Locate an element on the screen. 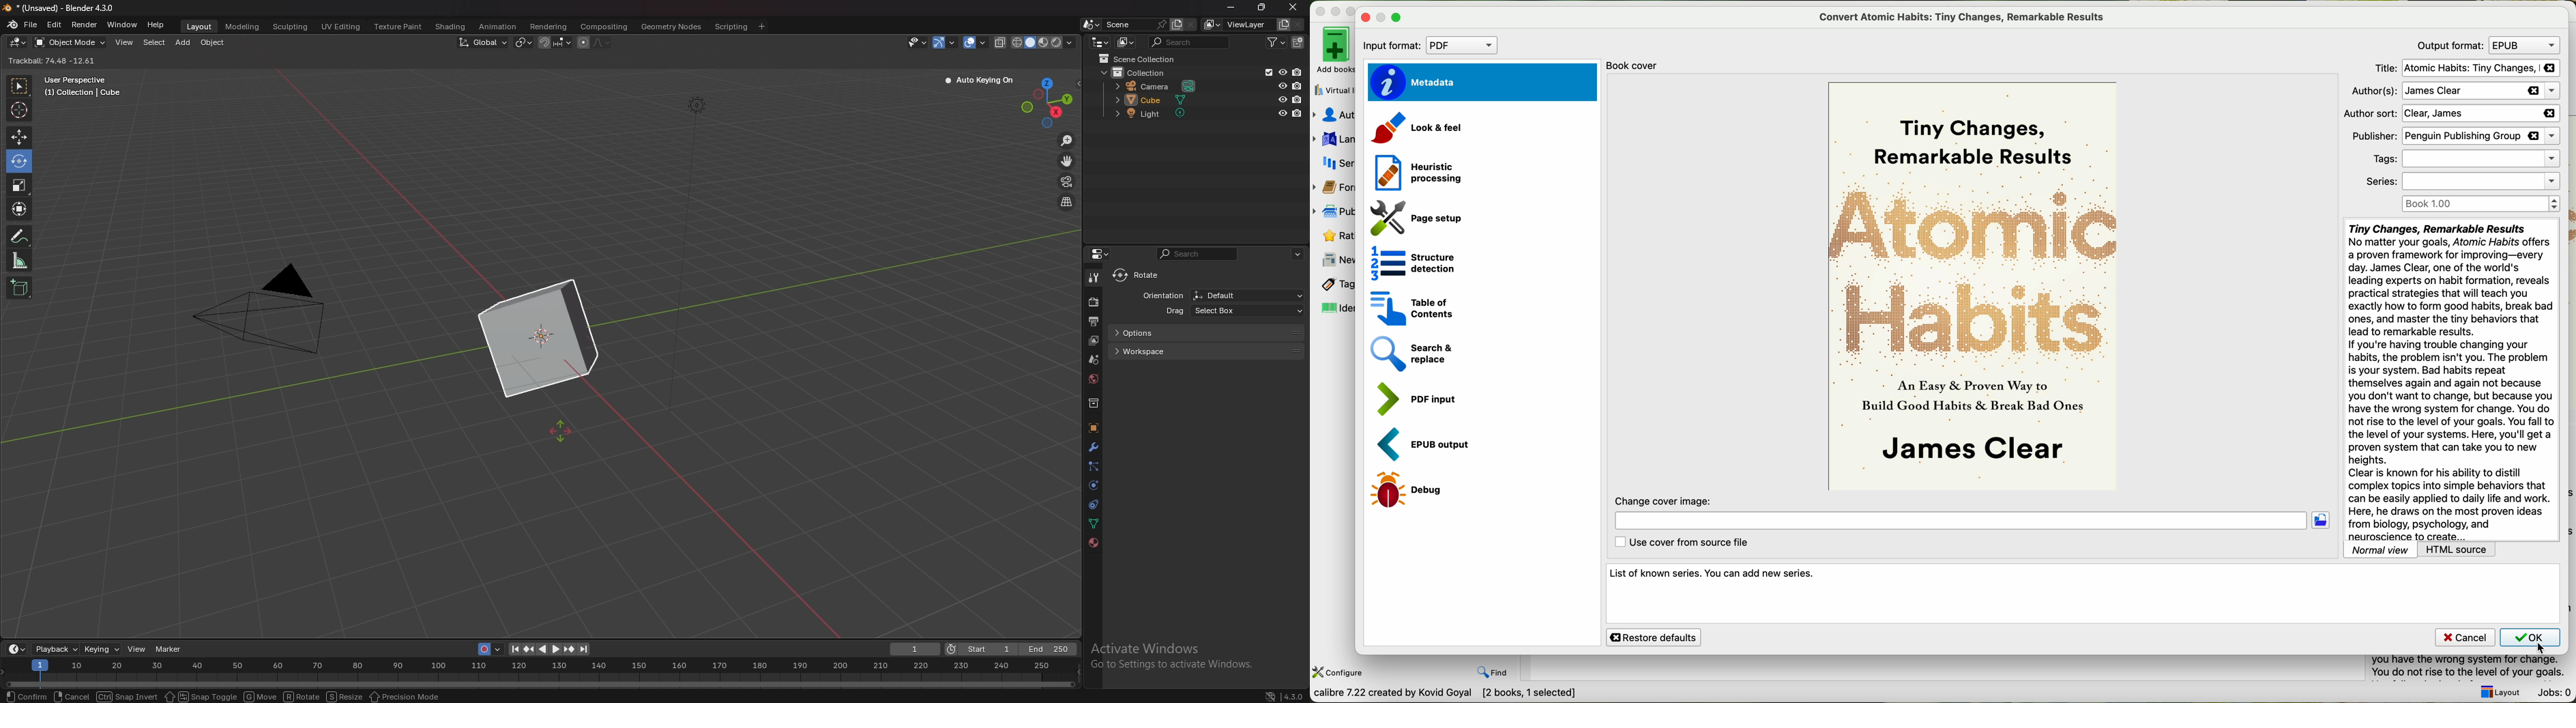  convert atomic habits is located at coordinates (1966, 17).